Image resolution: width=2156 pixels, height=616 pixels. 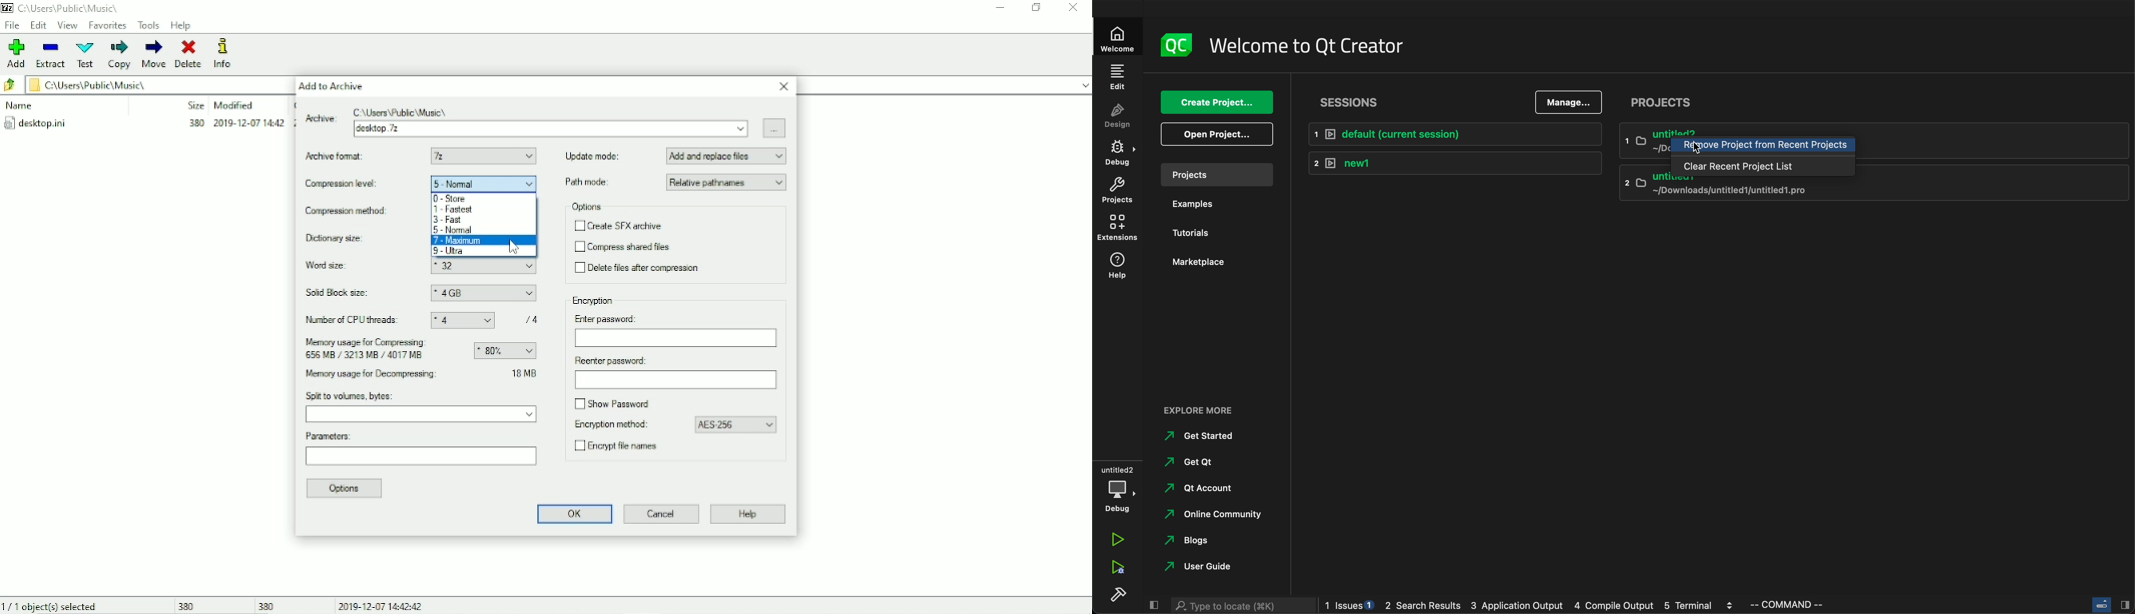 I want to click on edit, so click(x=1117, y=74).